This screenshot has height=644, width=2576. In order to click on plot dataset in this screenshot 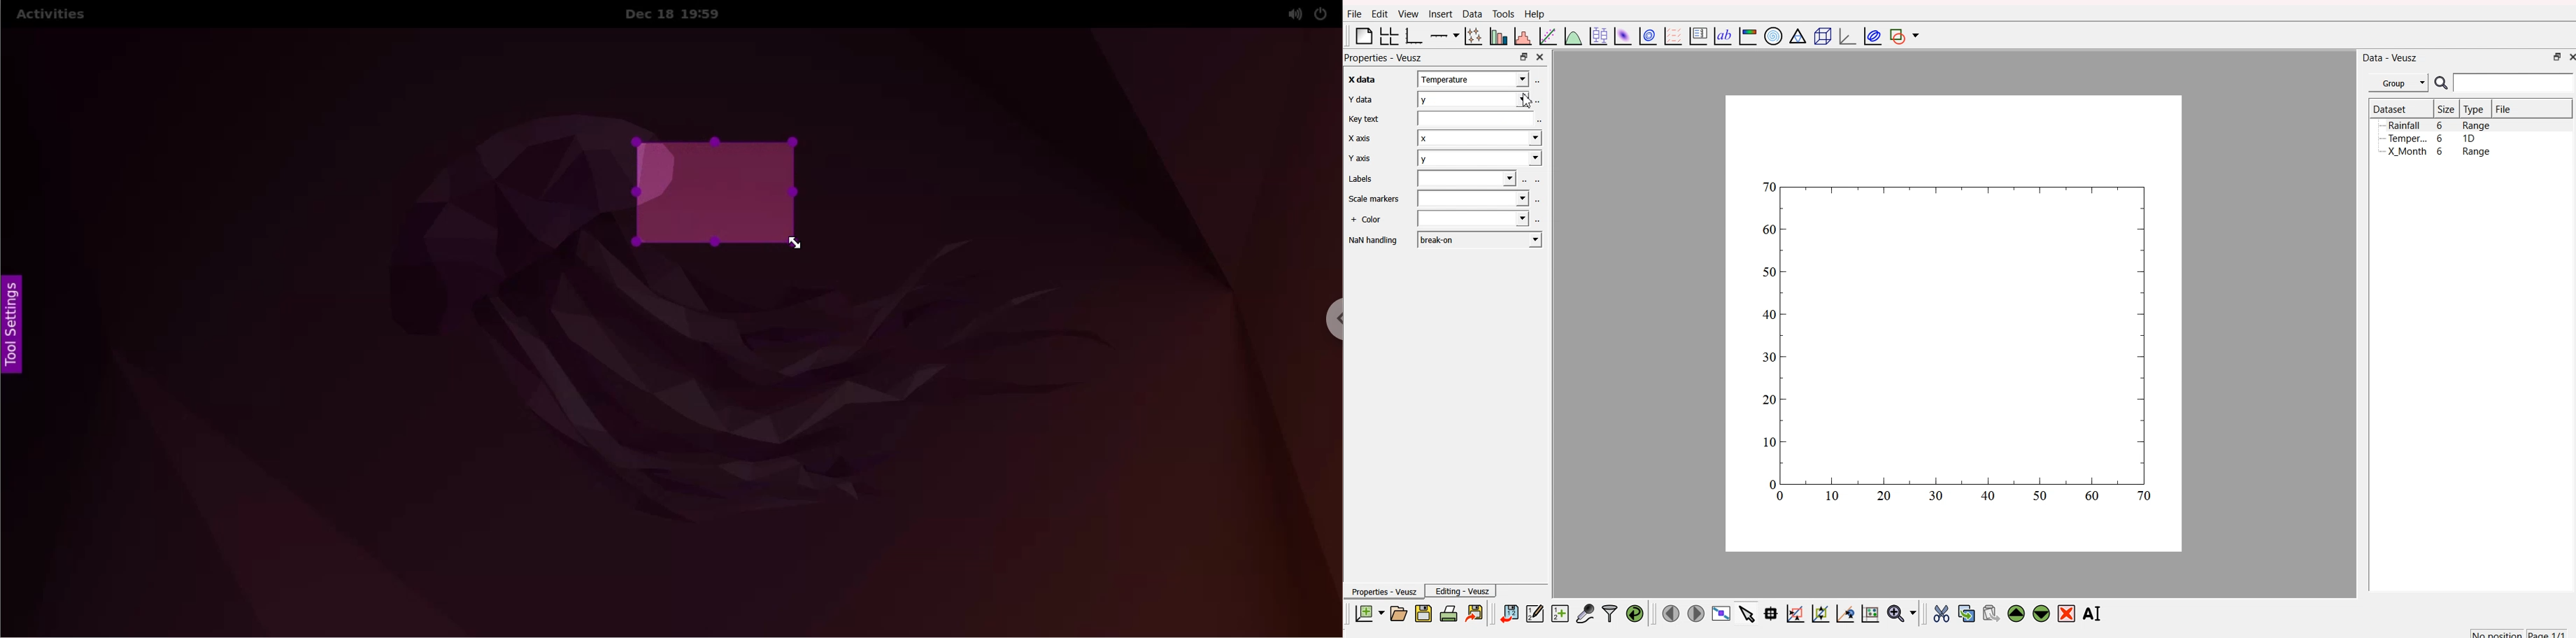, I will do `click(1621, 35)`.